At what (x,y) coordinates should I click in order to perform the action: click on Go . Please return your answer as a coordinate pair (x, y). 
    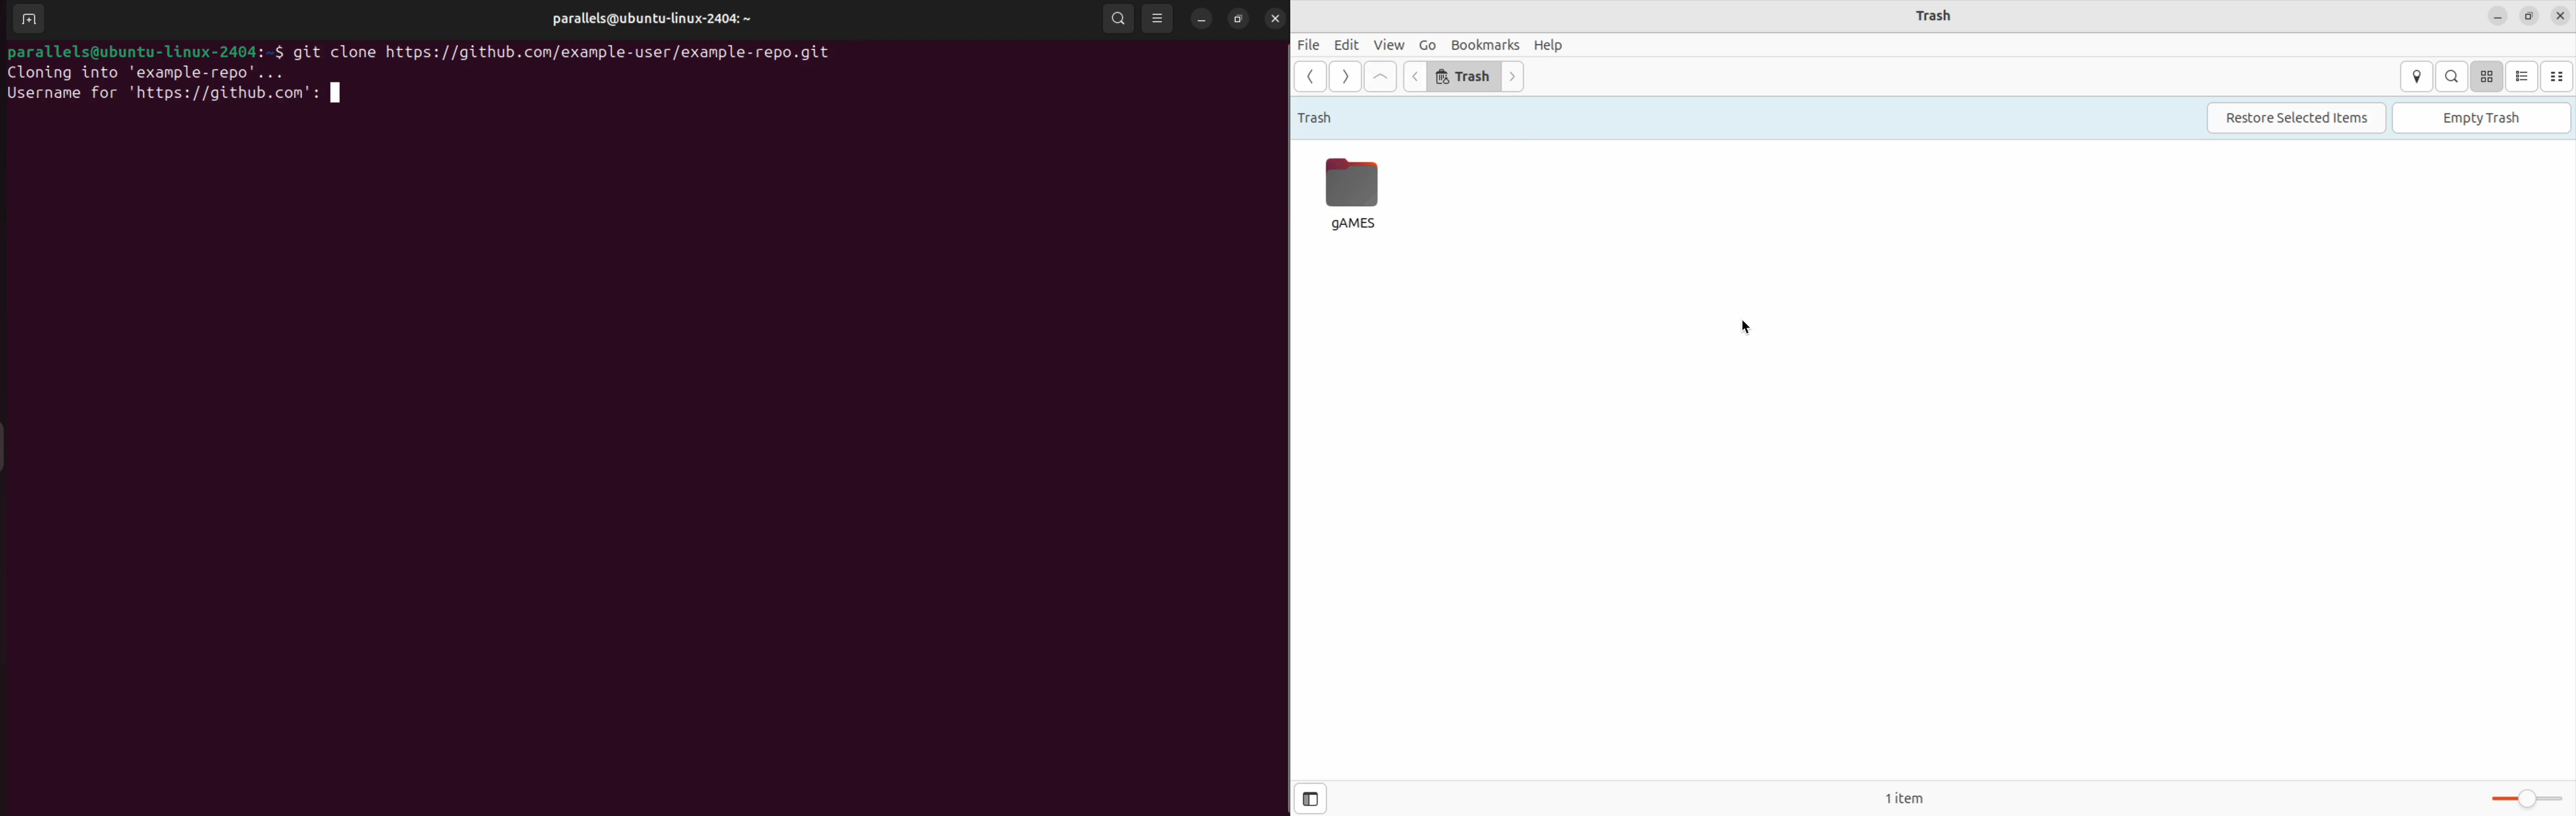
    Looking at the image, I should click on (1430, 42).